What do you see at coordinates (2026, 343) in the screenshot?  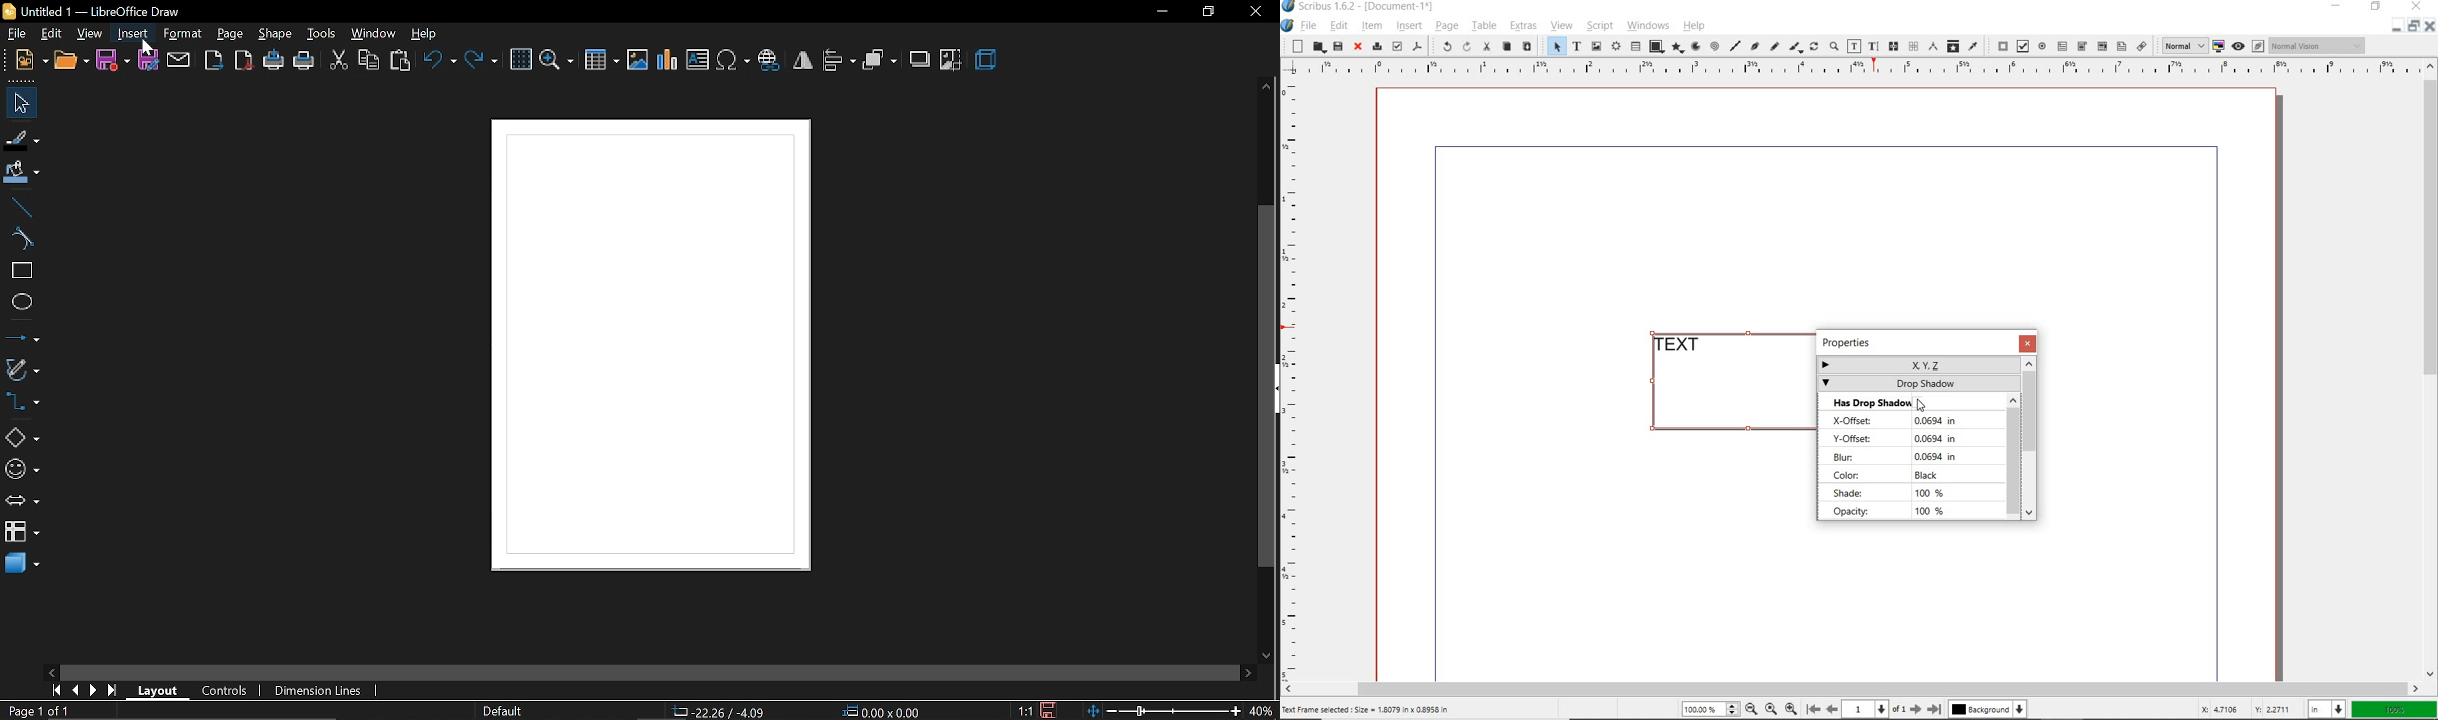 I see `close` at bounding box center [2026, 343].